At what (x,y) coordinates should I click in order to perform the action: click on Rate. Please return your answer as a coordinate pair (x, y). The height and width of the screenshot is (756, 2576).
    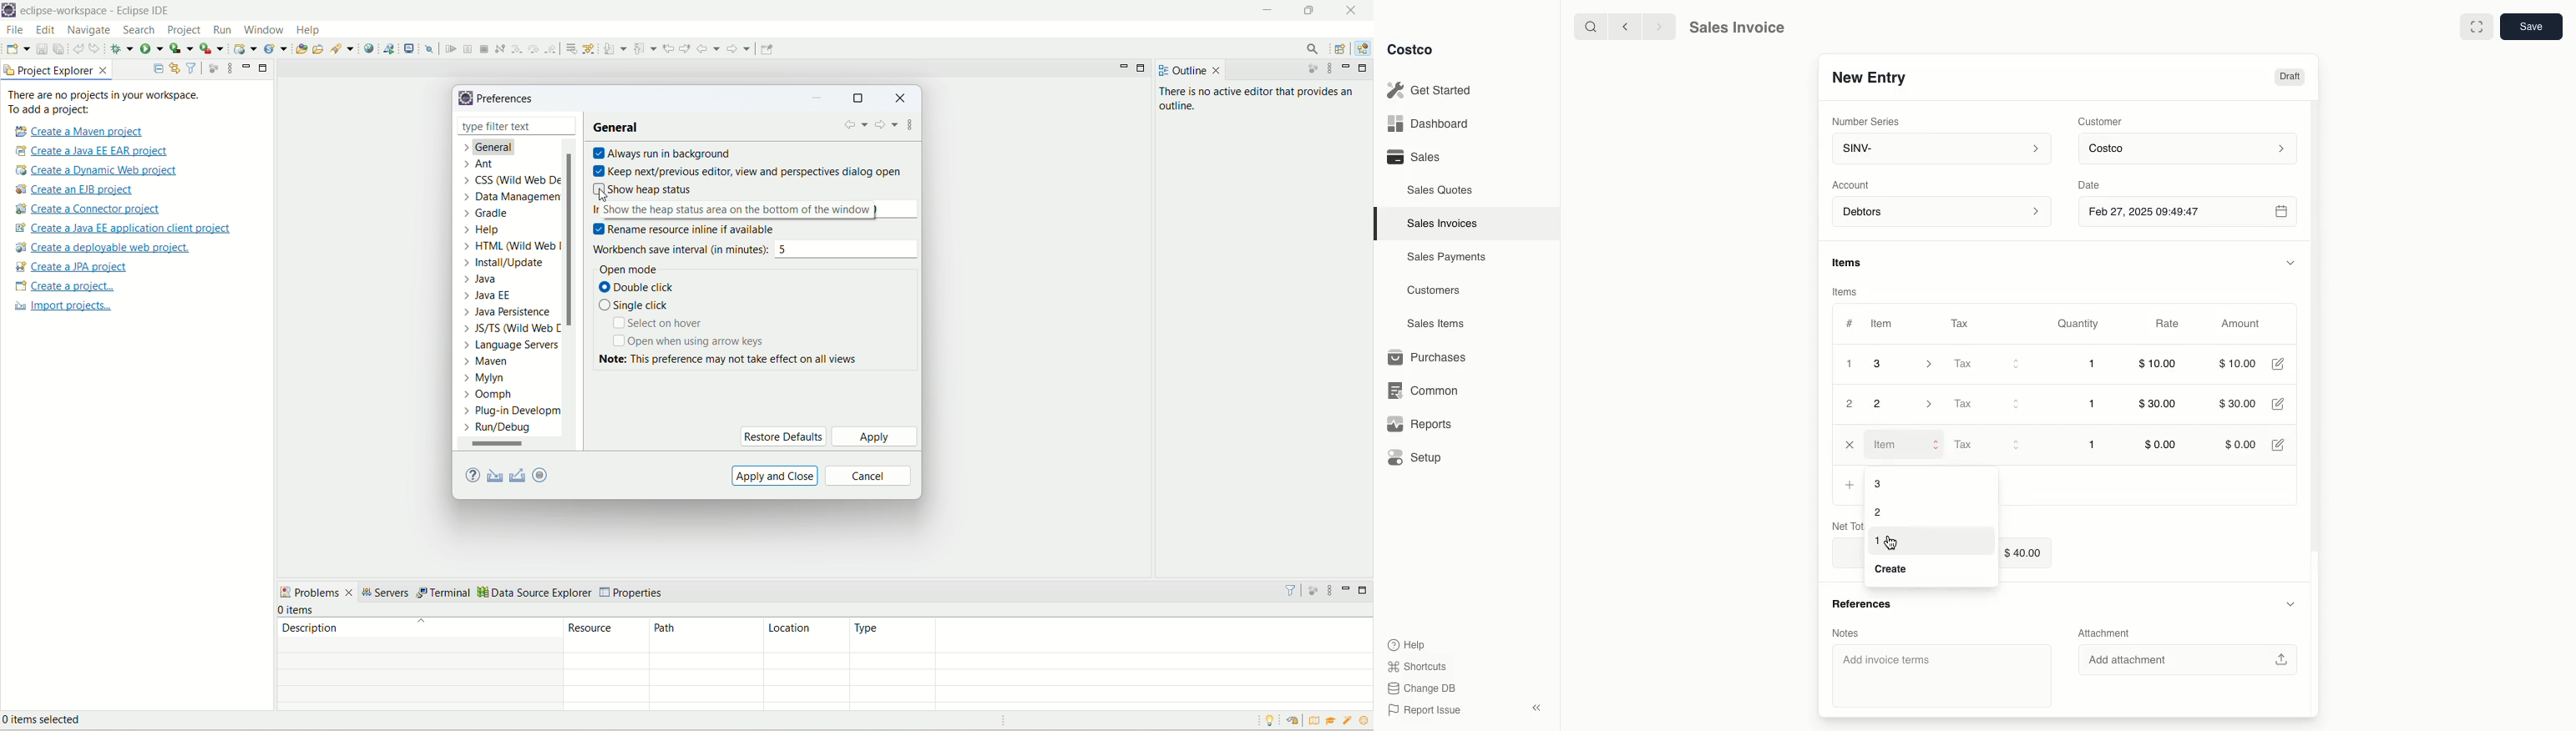
    Looking at the image, I should click on (2169, 325).